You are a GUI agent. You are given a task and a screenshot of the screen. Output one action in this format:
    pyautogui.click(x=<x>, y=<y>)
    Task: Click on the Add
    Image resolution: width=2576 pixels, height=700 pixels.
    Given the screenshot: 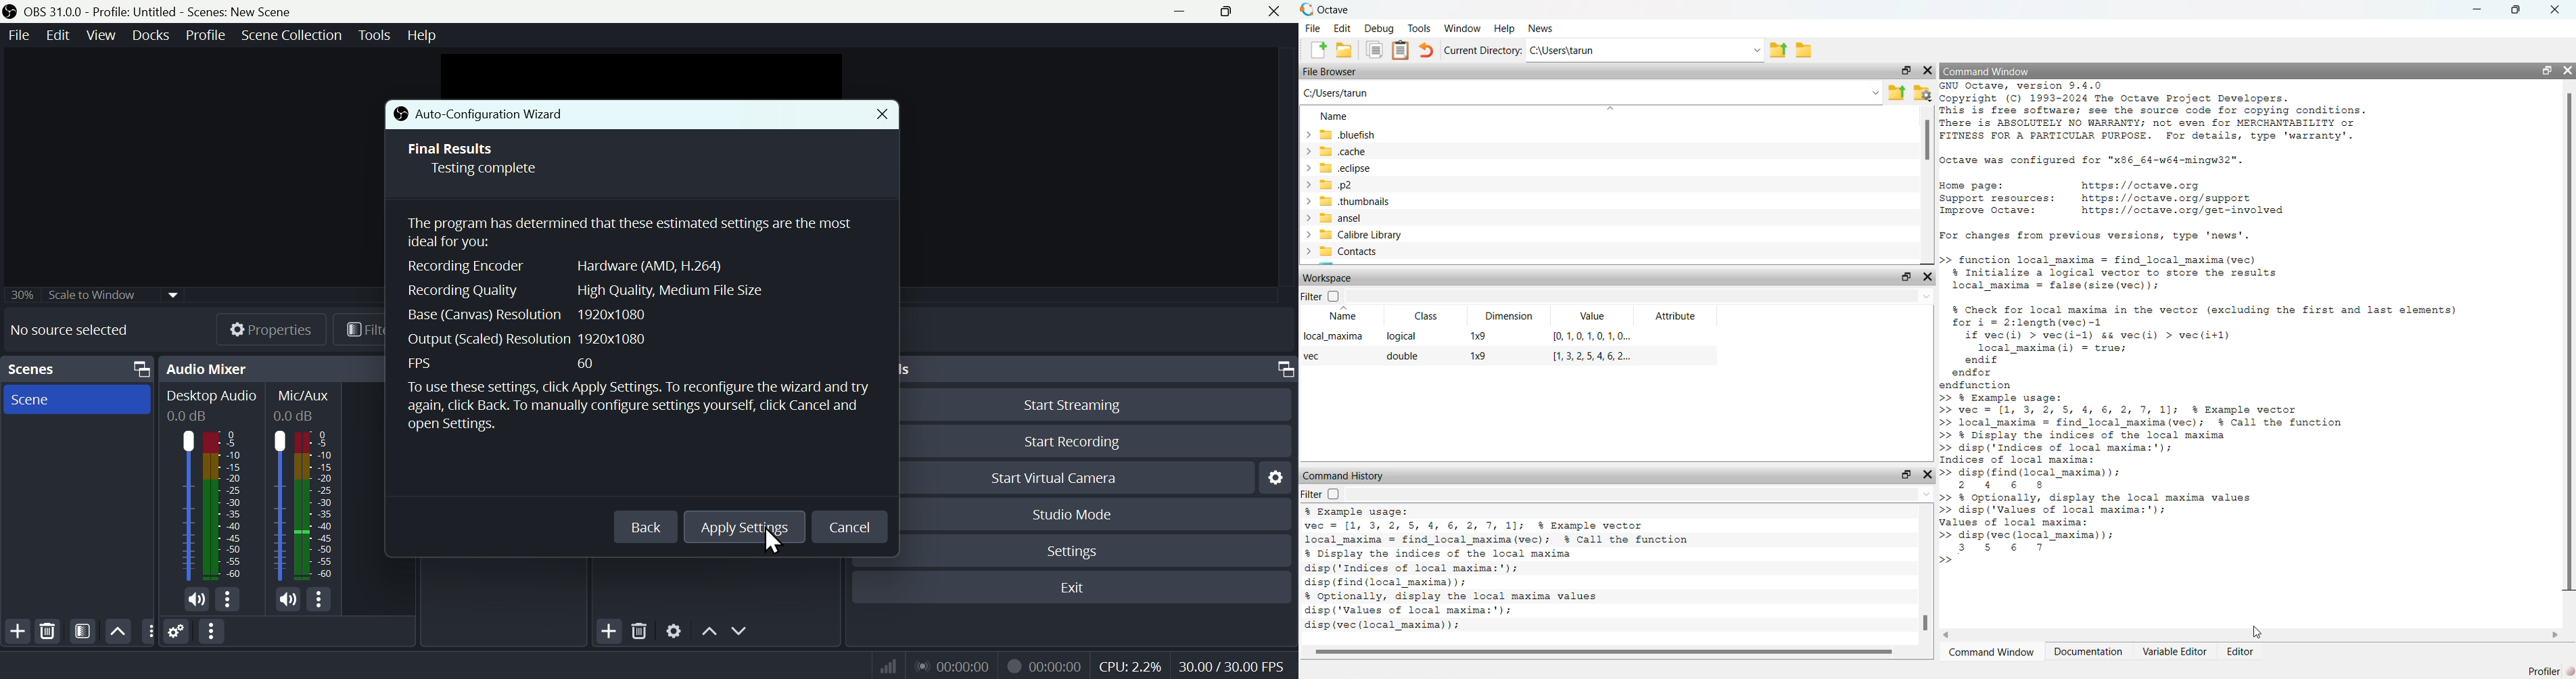 What is the action you would take?
    pyautogui.click(x=16, y=632)
    